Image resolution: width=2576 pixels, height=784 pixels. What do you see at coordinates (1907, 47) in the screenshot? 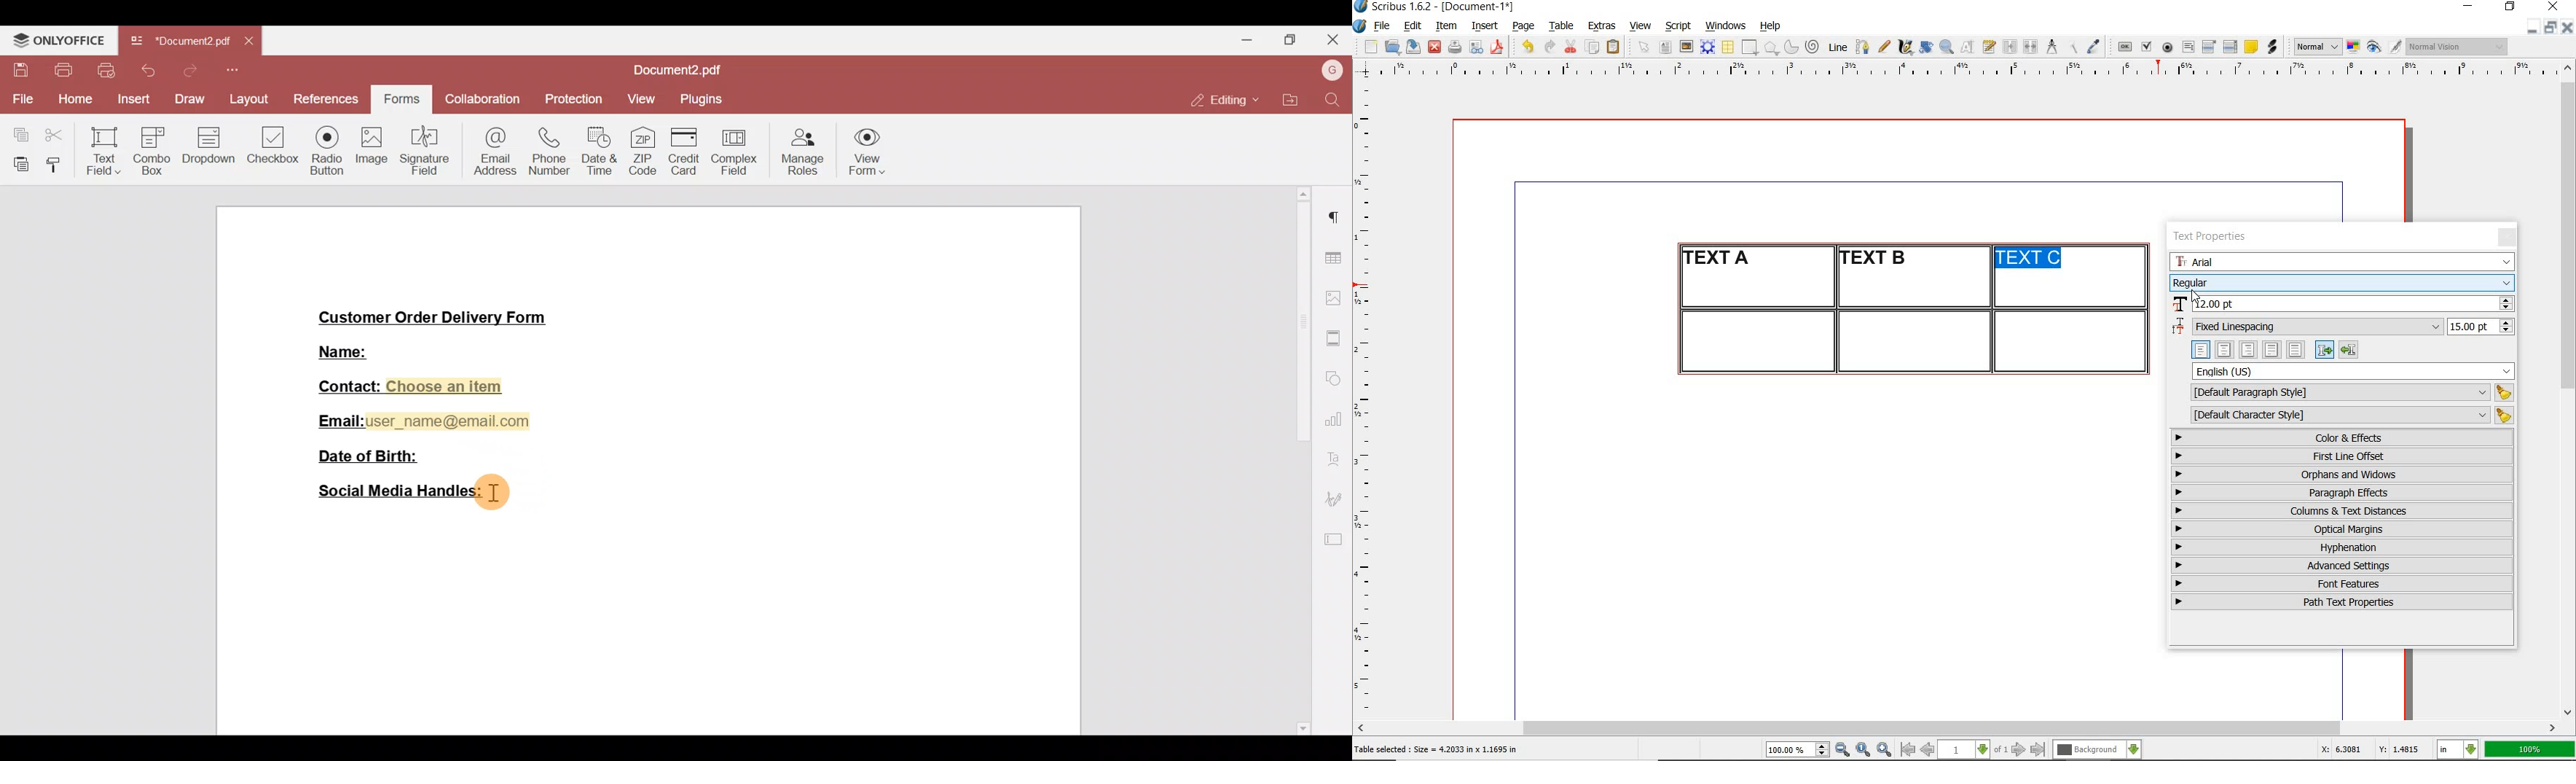
I see `calligraphic line` at bounding box center [1907, 47].